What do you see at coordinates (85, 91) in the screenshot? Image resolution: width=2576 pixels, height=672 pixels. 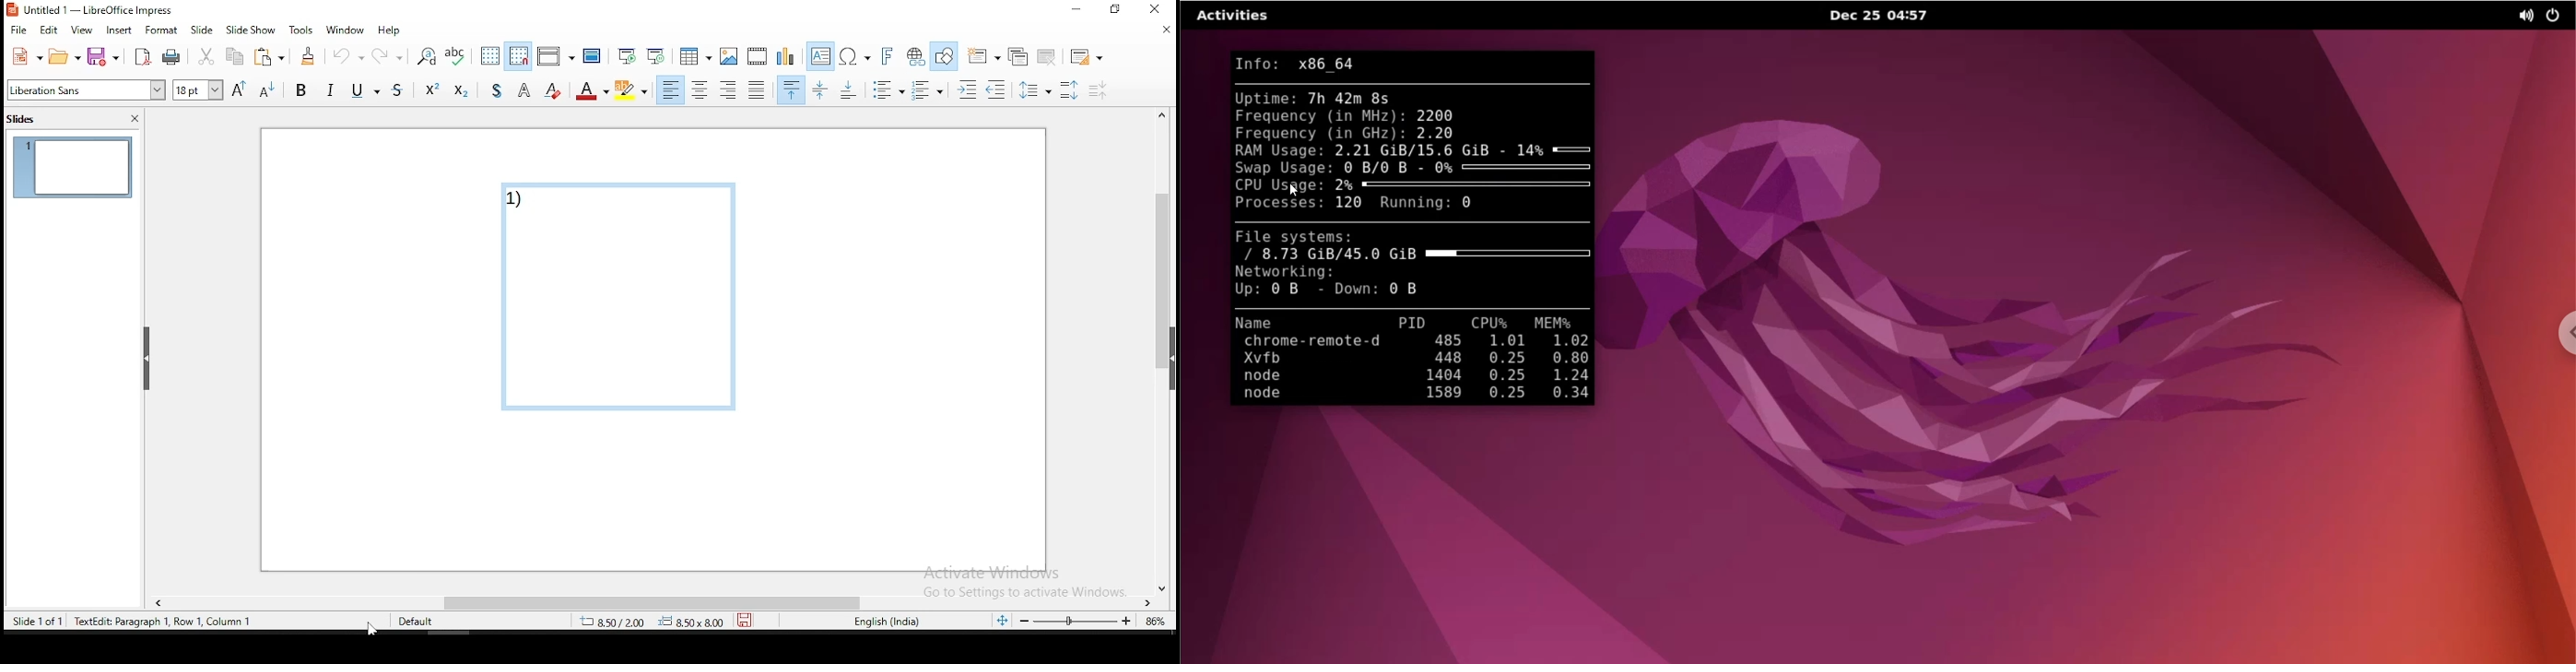 I see `font` at bounding box center [85, 91].